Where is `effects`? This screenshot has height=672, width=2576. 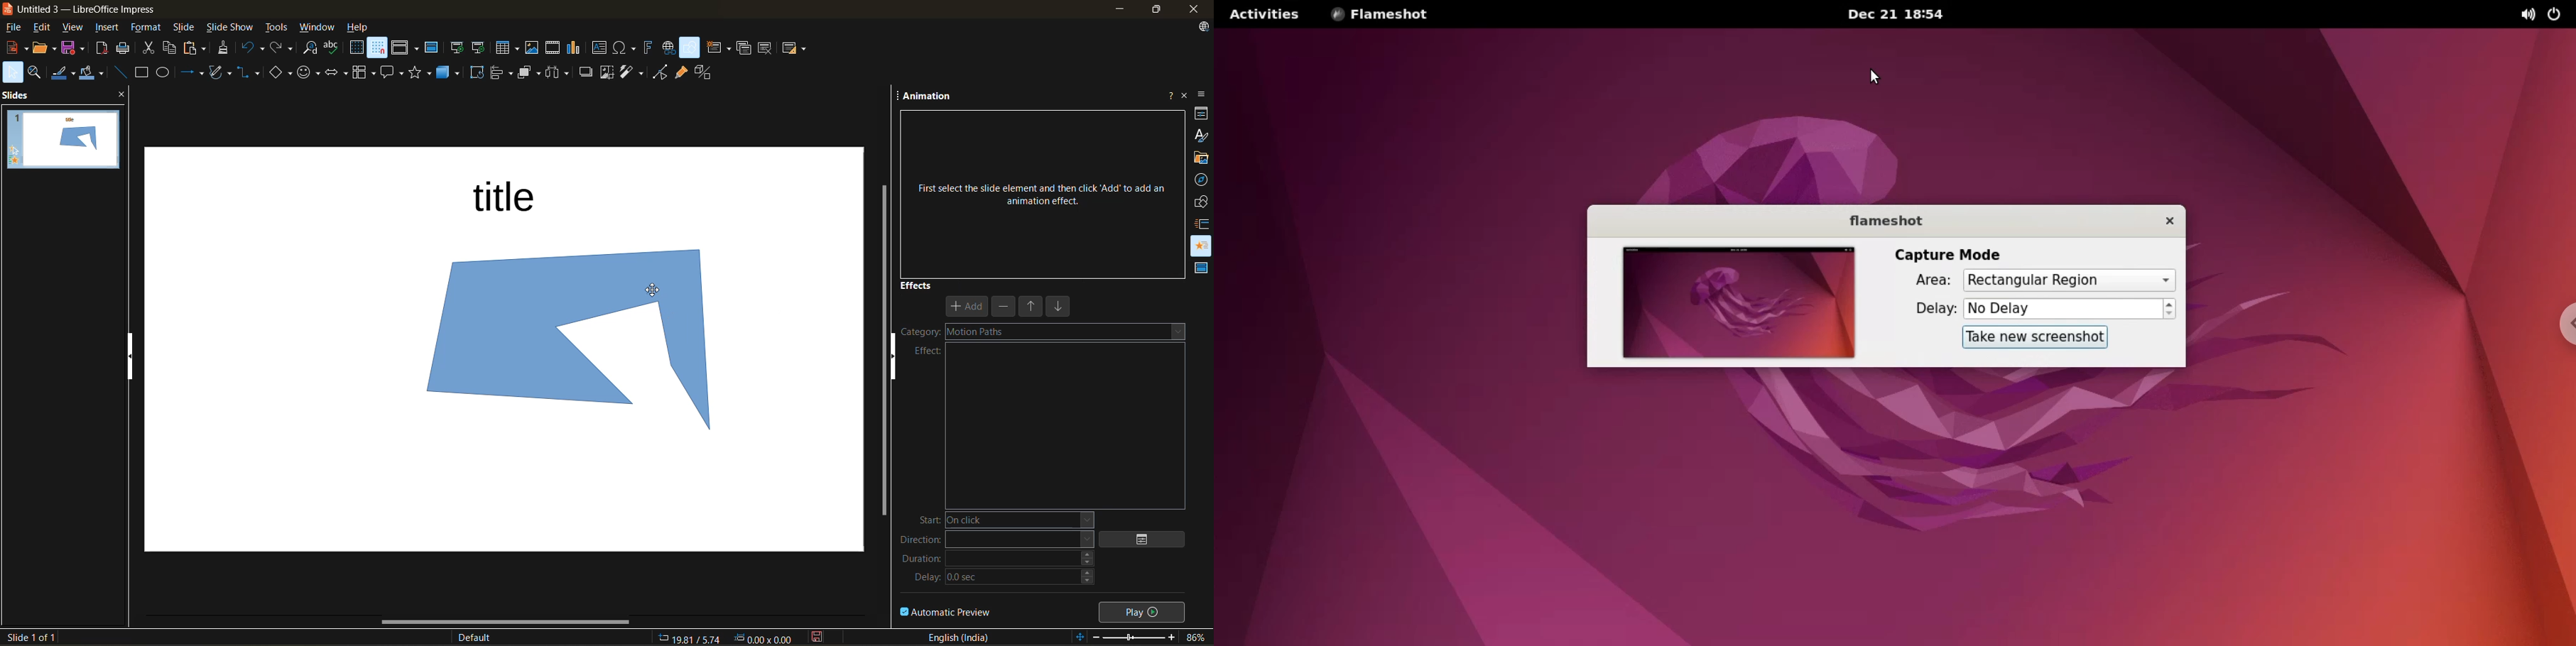 effects is located at coordinates (922, 284).